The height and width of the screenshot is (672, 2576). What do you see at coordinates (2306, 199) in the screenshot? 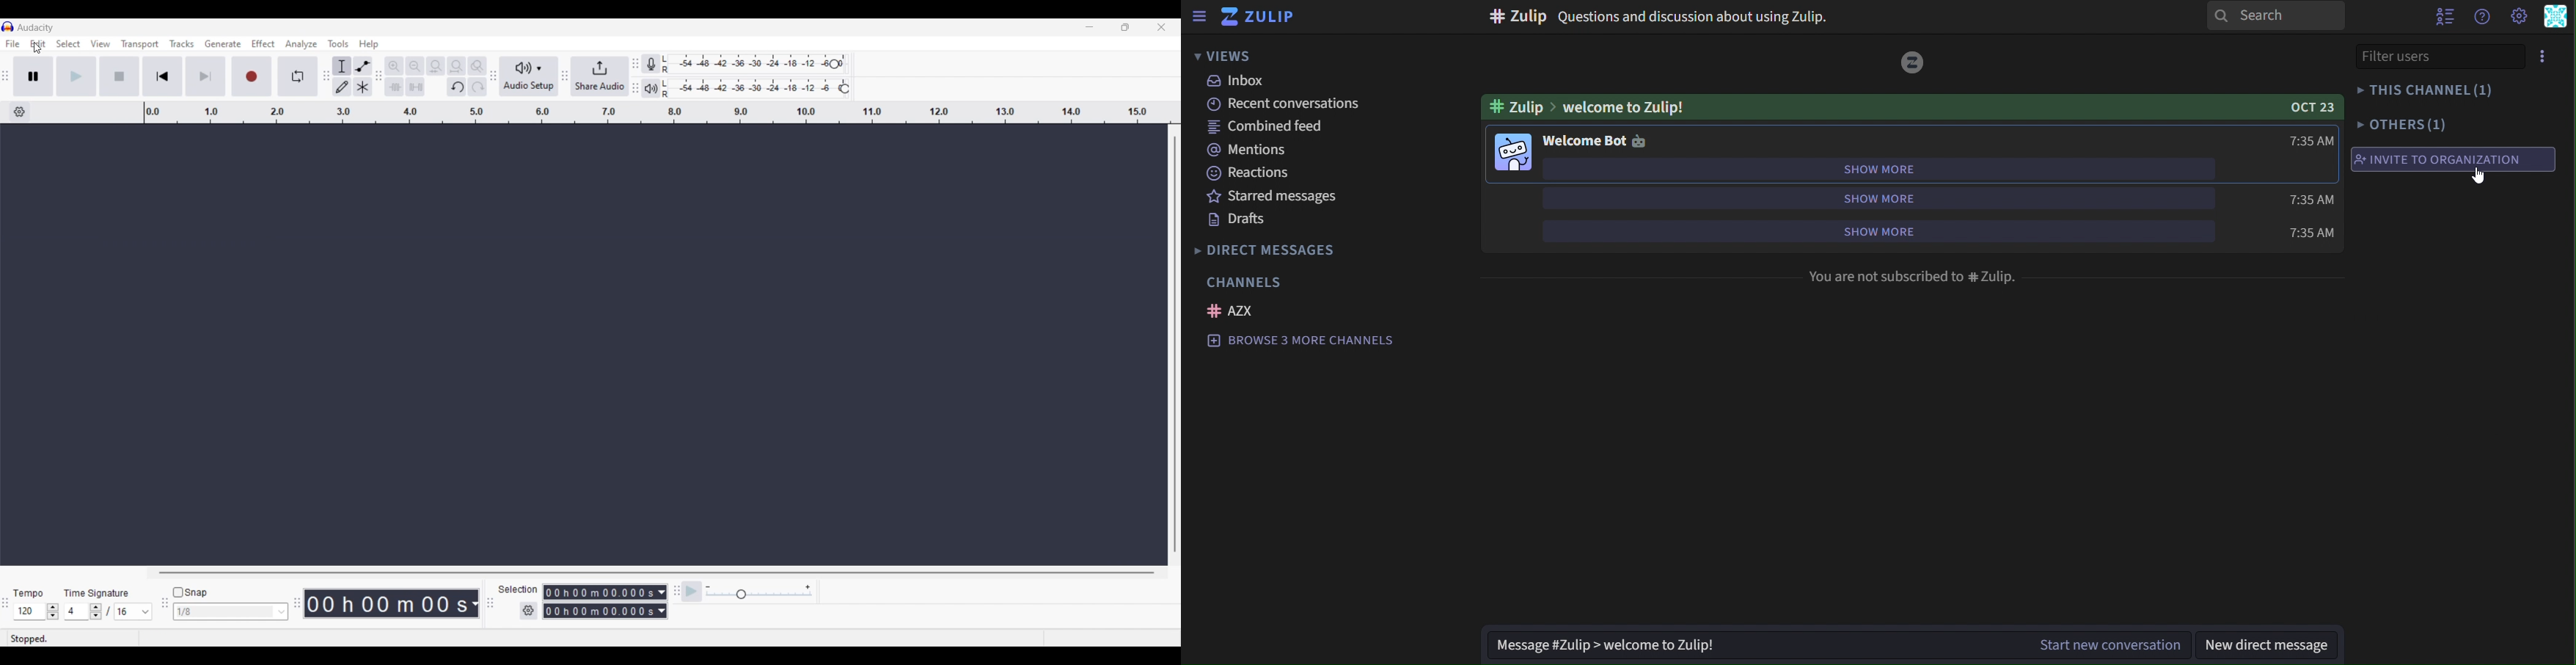
I see `time` at bounding box center [2306, 199].